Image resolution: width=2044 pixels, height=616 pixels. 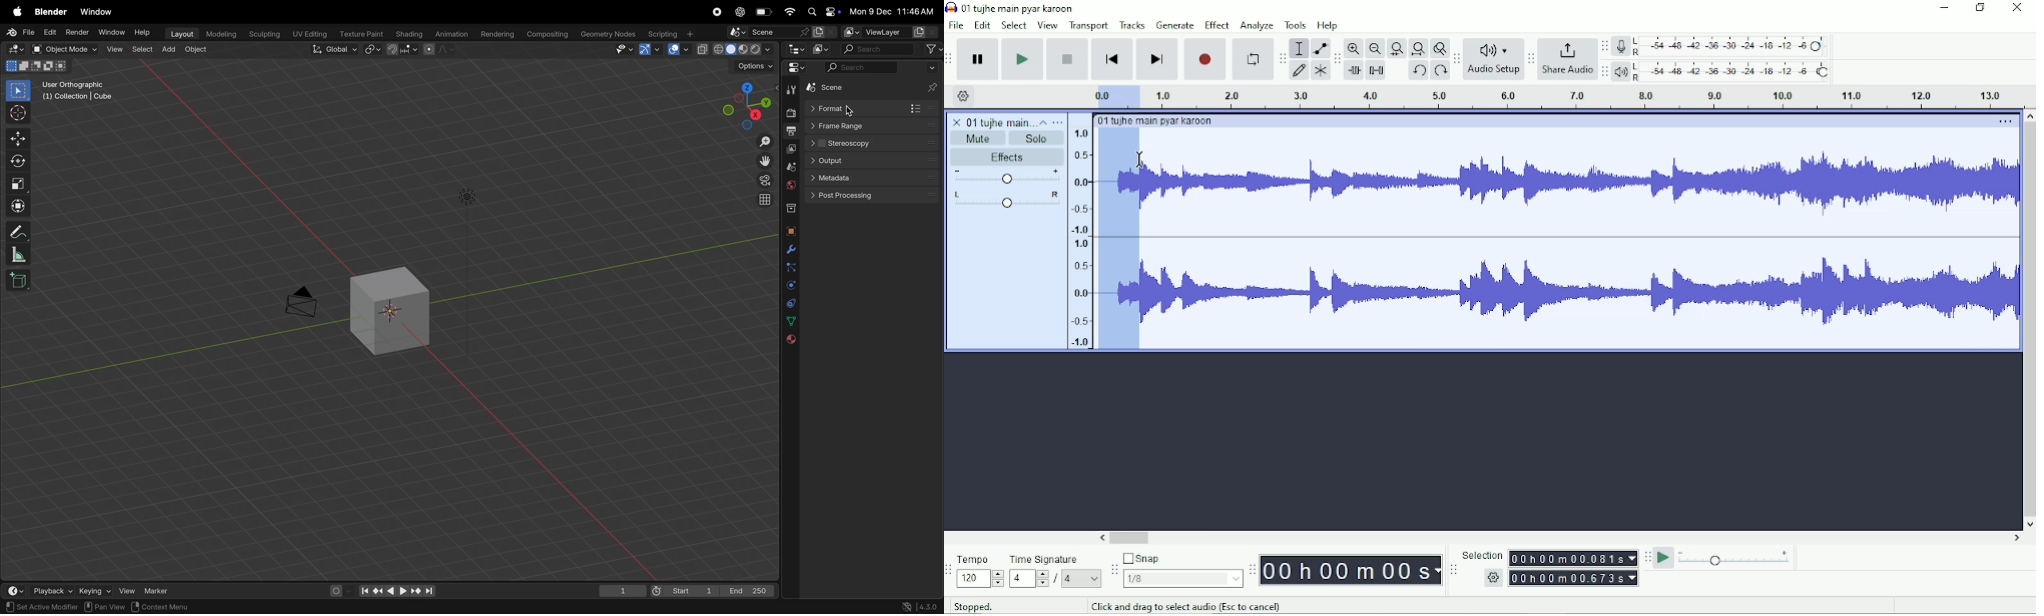 What do you see at coordinates (1000, 123) in the screenshot?
I see `01 tujhe main` at bounding box center [1000, 123].